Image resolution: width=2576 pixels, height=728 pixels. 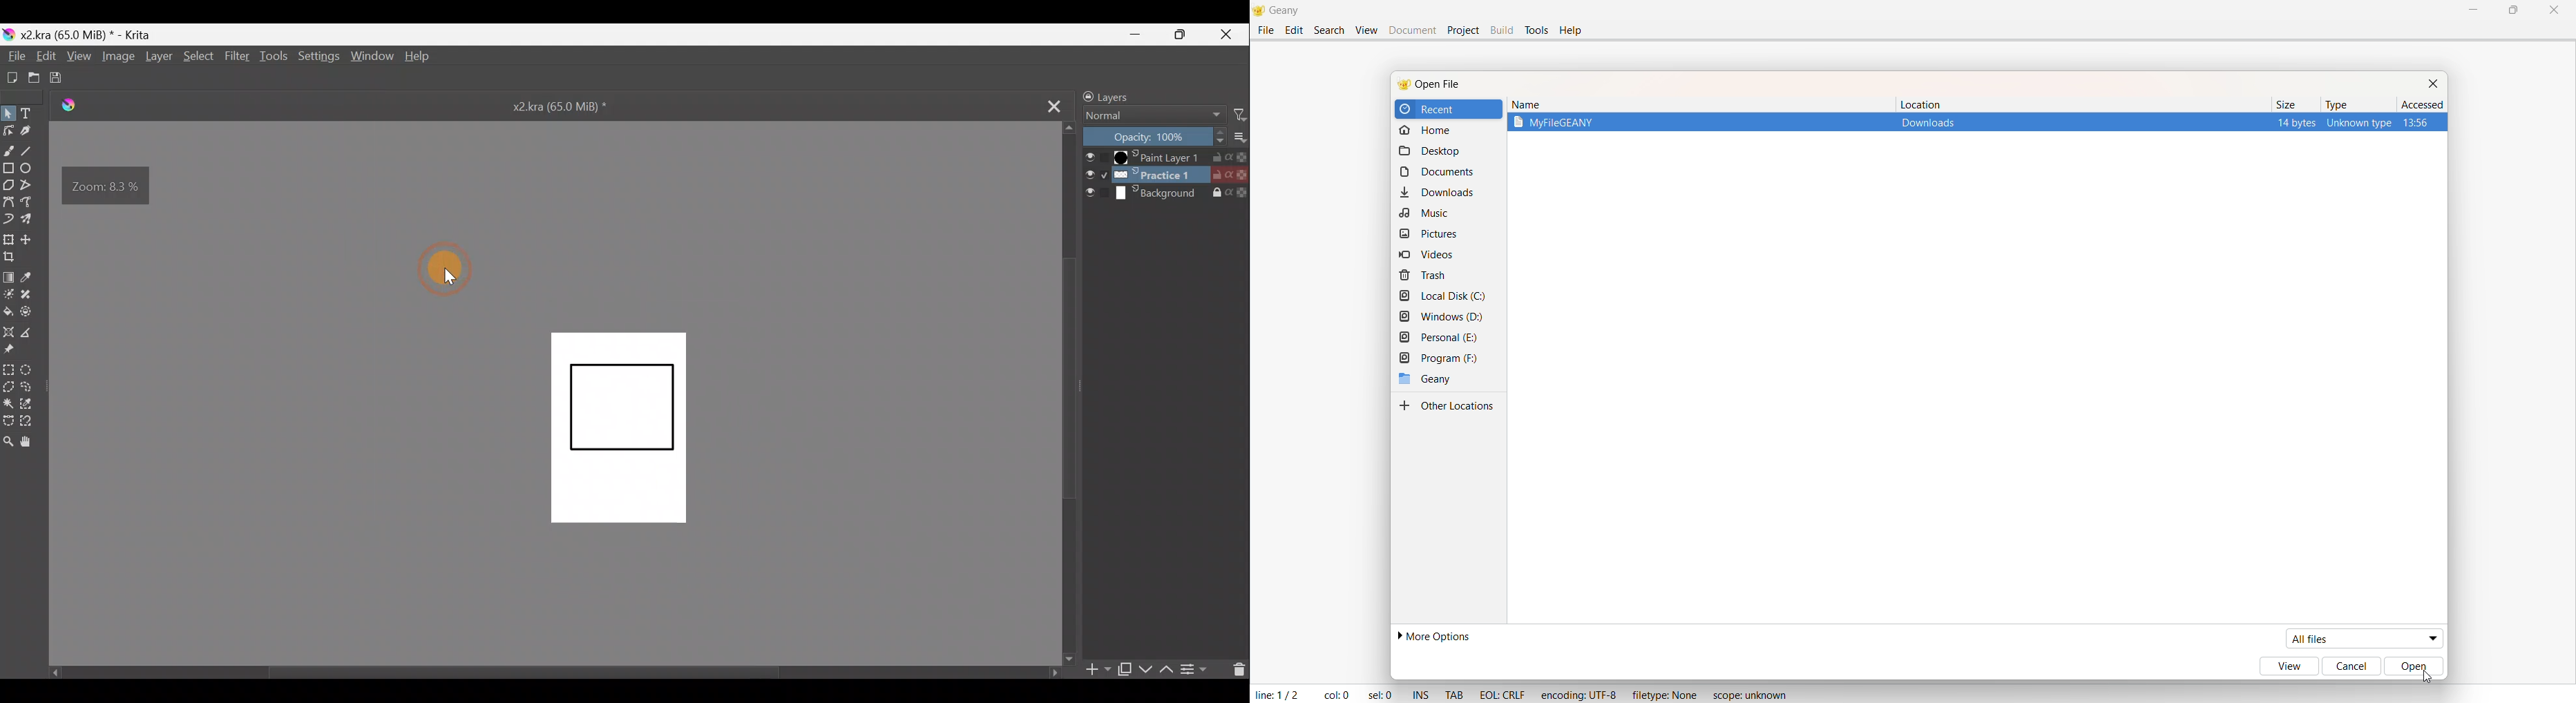 I want to click on More, so click(x=1242, y=137).